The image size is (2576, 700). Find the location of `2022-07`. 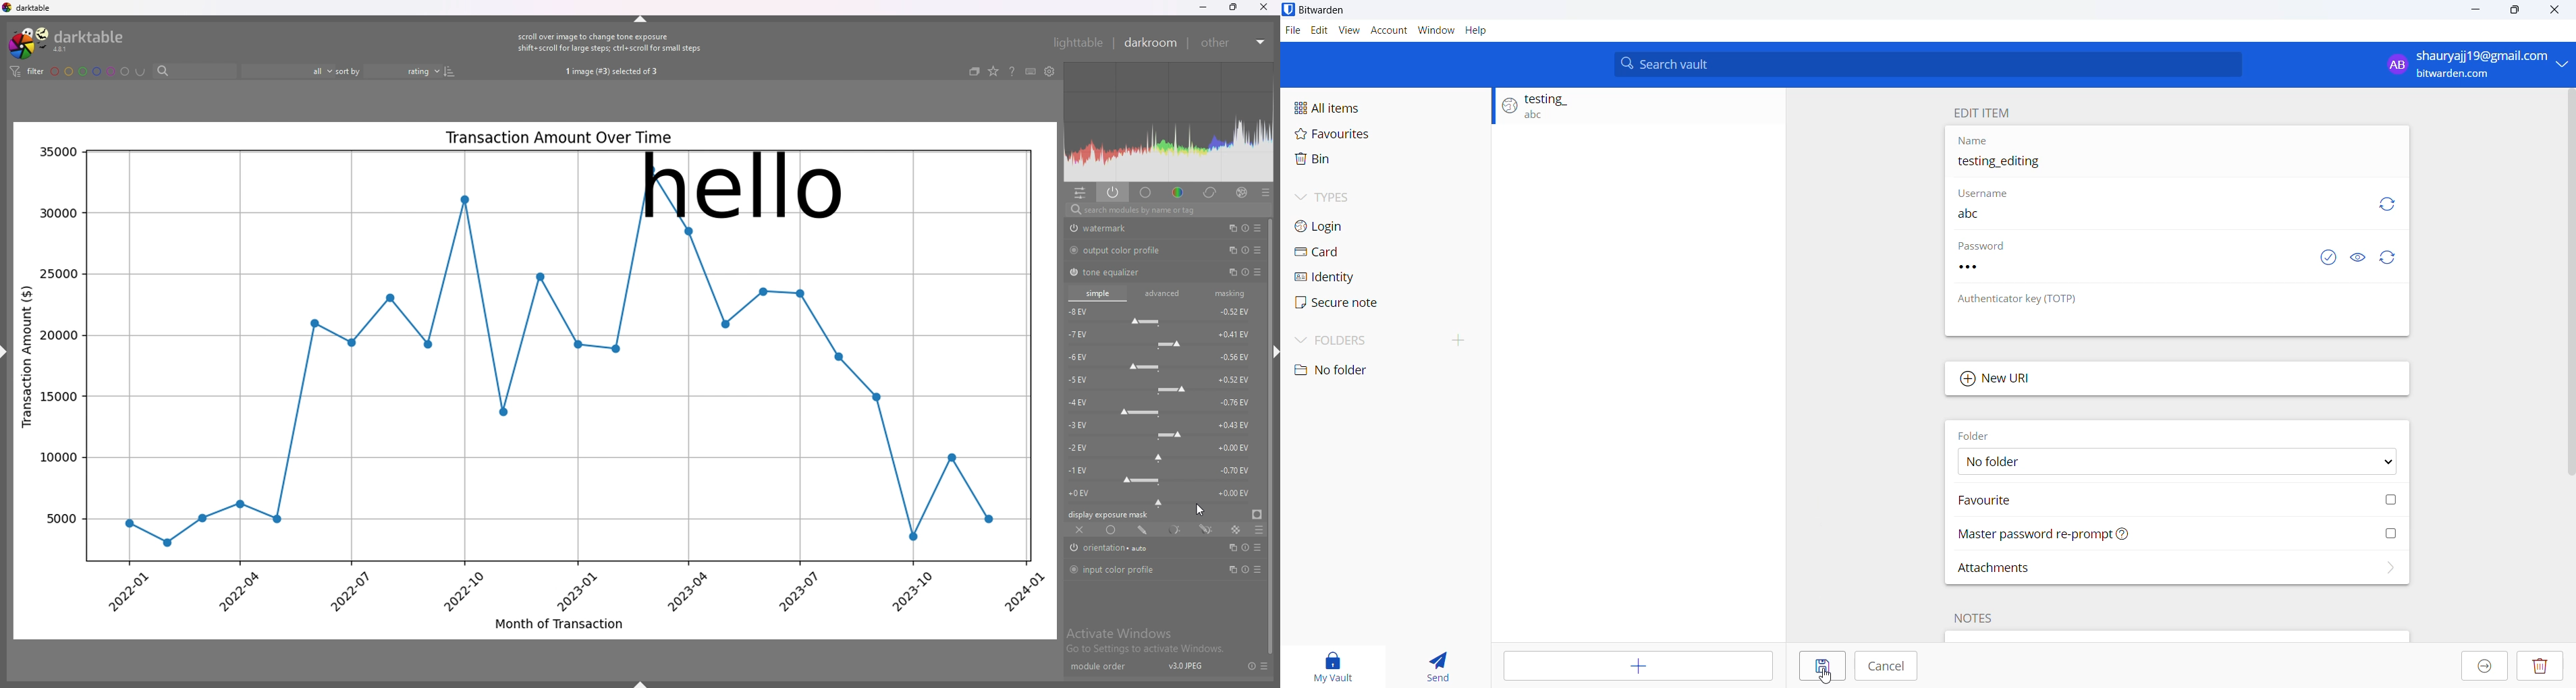

2022-07 is located at coordinates (348, 591).